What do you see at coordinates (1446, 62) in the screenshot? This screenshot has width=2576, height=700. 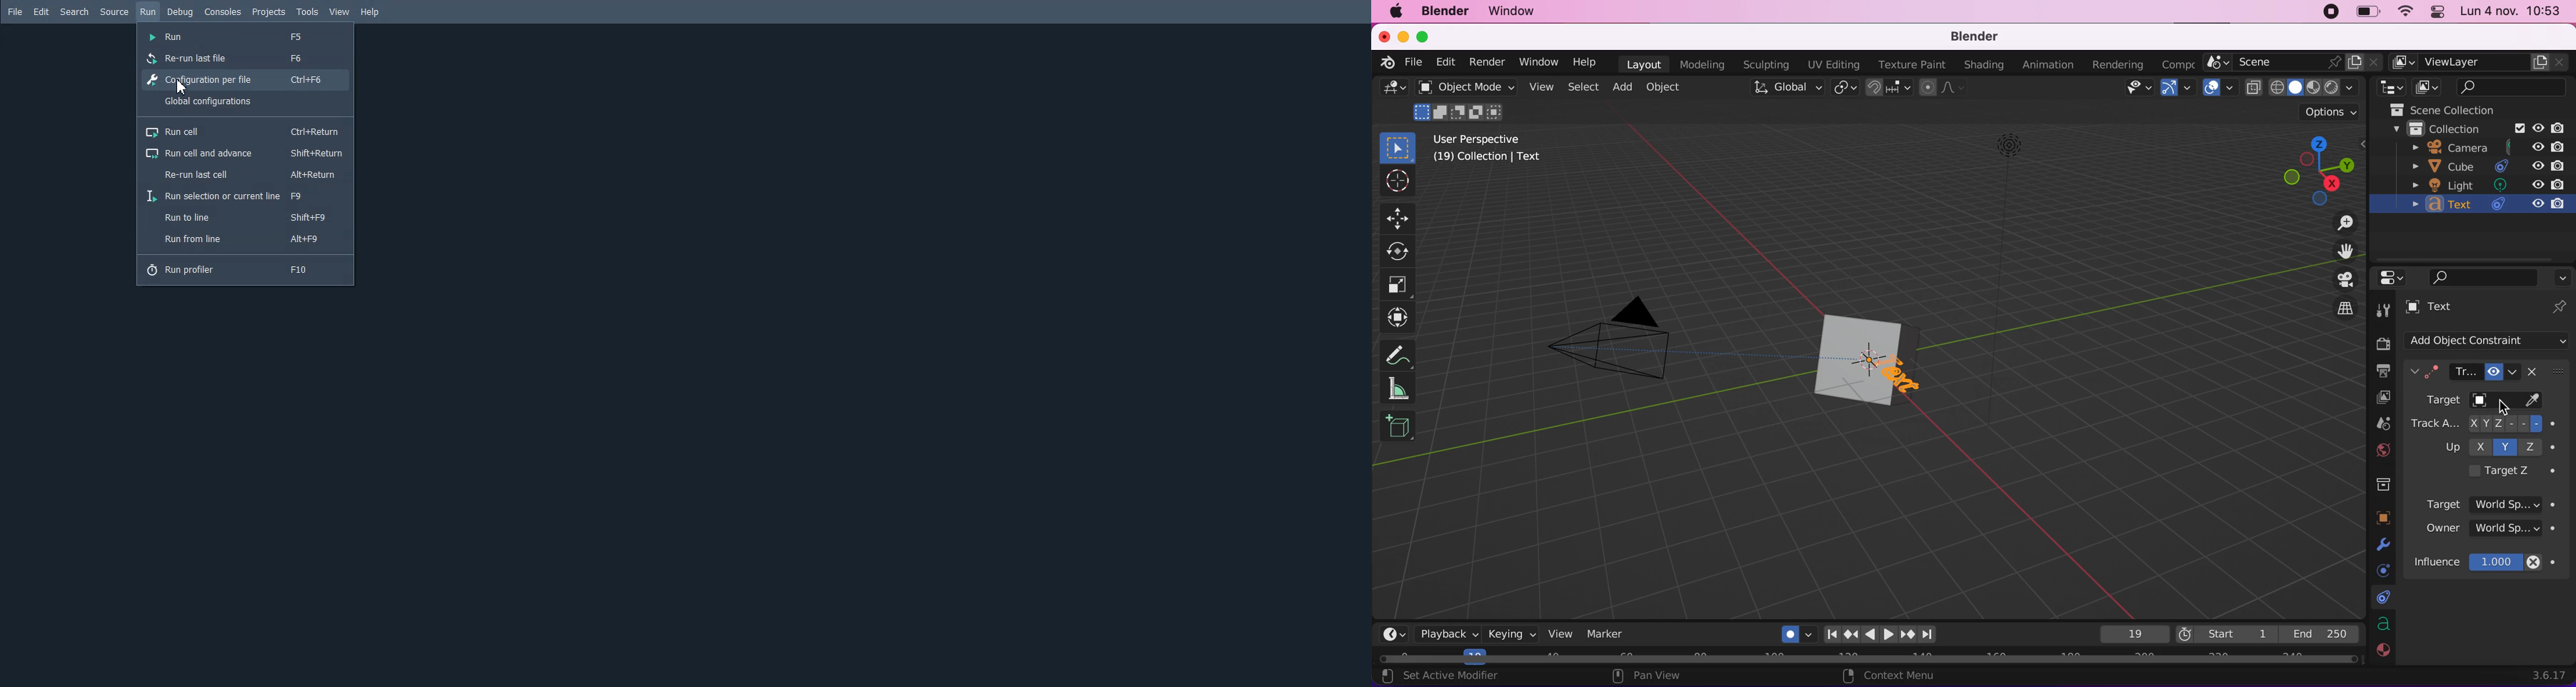 I see `edit` at bounding box center [1446, 62].